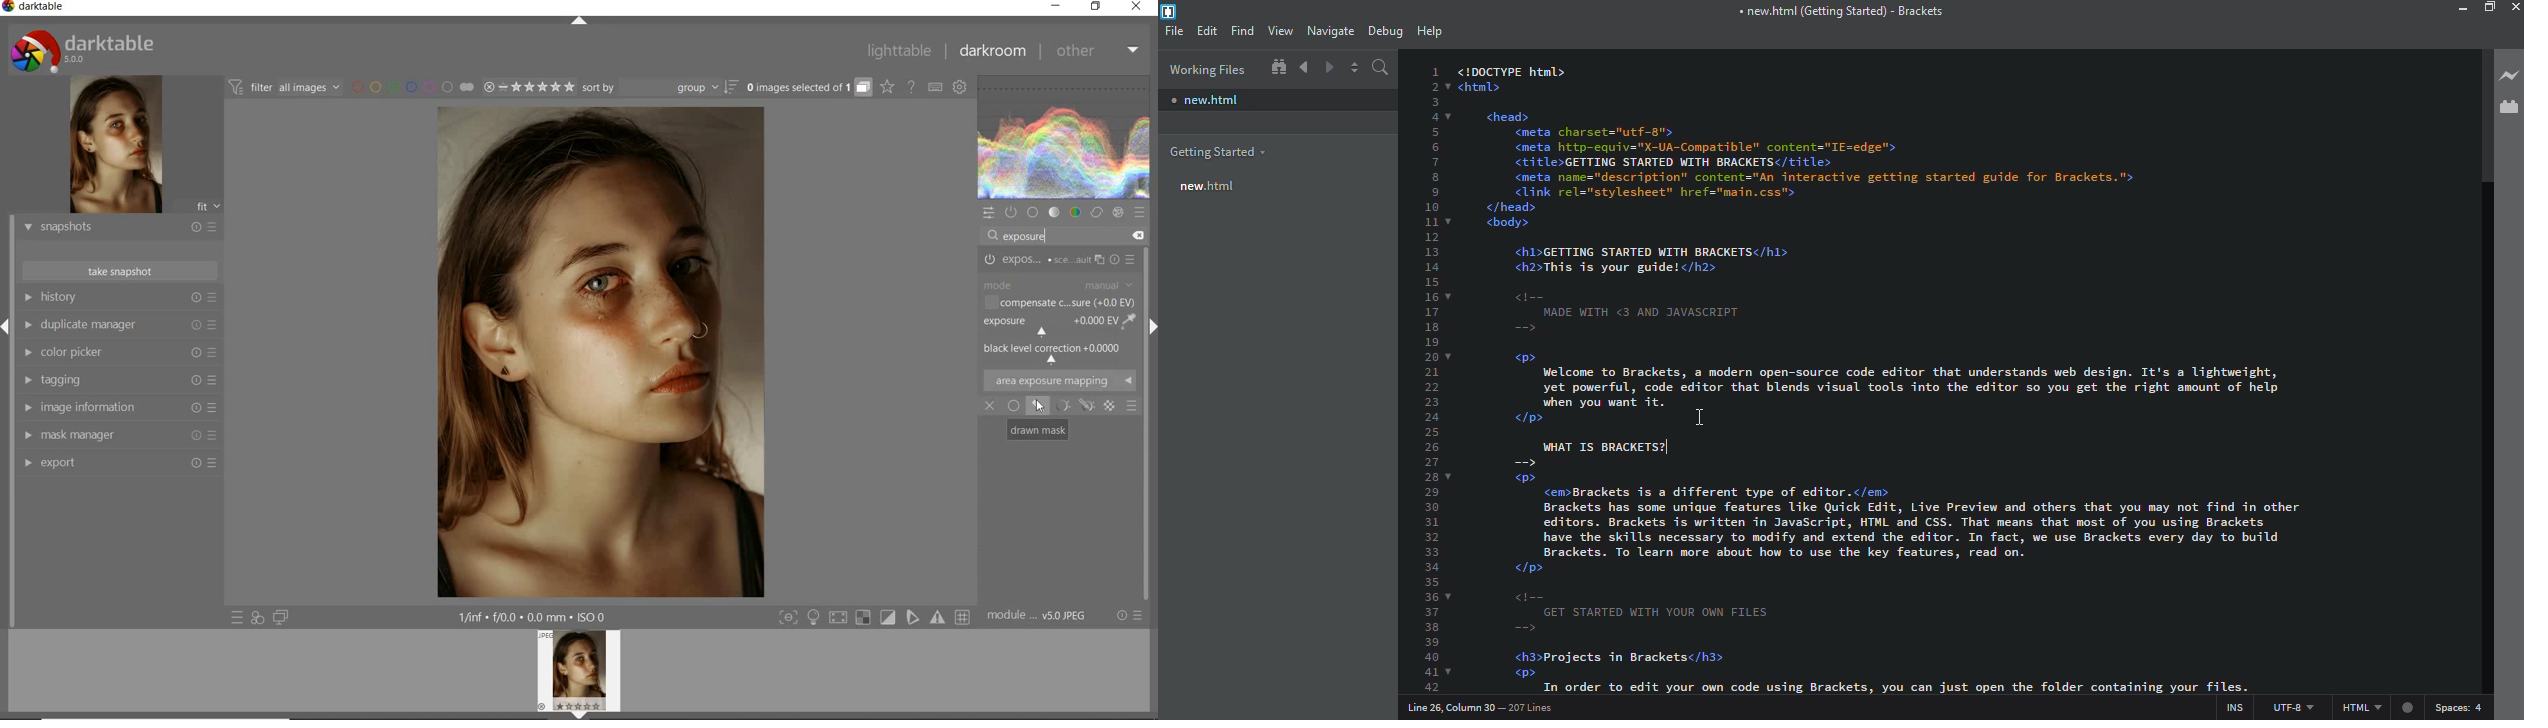 The height and width of the screenshot is (728, 2548). What do you see at coordinates (2463, 708) in the screenshot?
I see `spaces` at bounding box center [2463, 708].